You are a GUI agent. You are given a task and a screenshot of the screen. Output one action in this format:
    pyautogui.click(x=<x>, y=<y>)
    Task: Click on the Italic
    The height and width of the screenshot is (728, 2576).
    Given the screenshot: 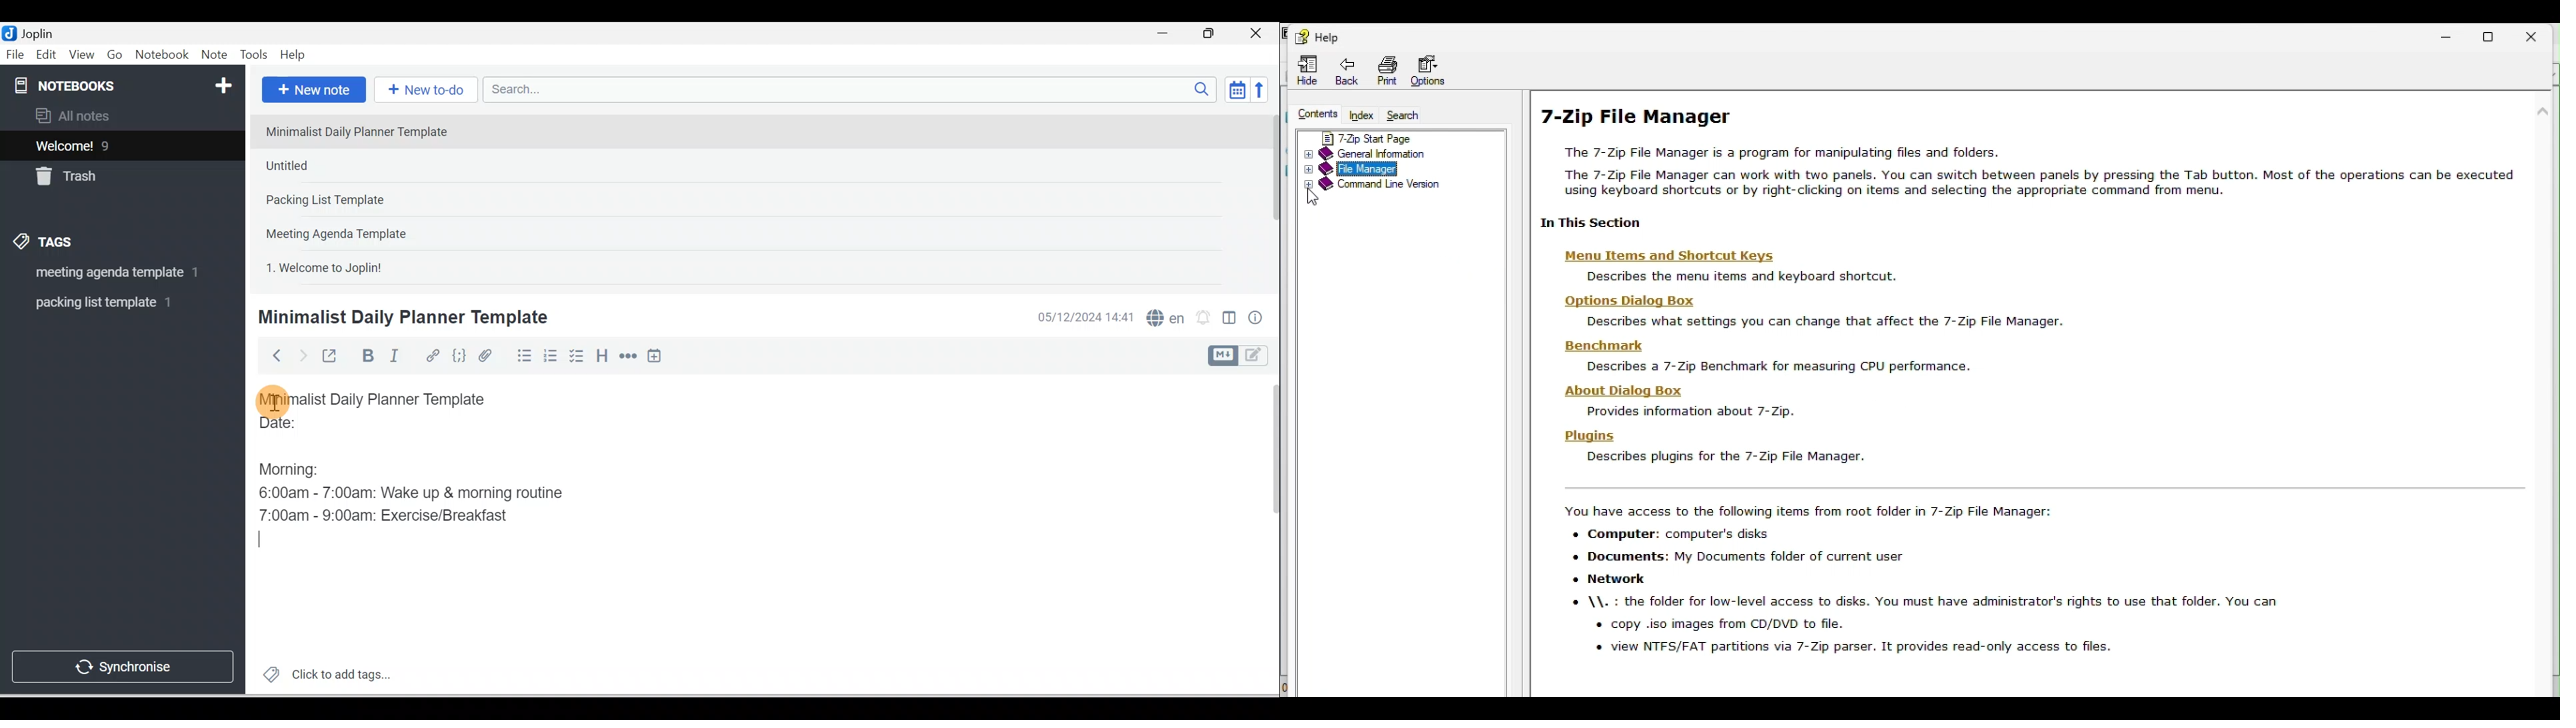 What is the action you would take?
    pyautogui.click(x=397, y=358)
    